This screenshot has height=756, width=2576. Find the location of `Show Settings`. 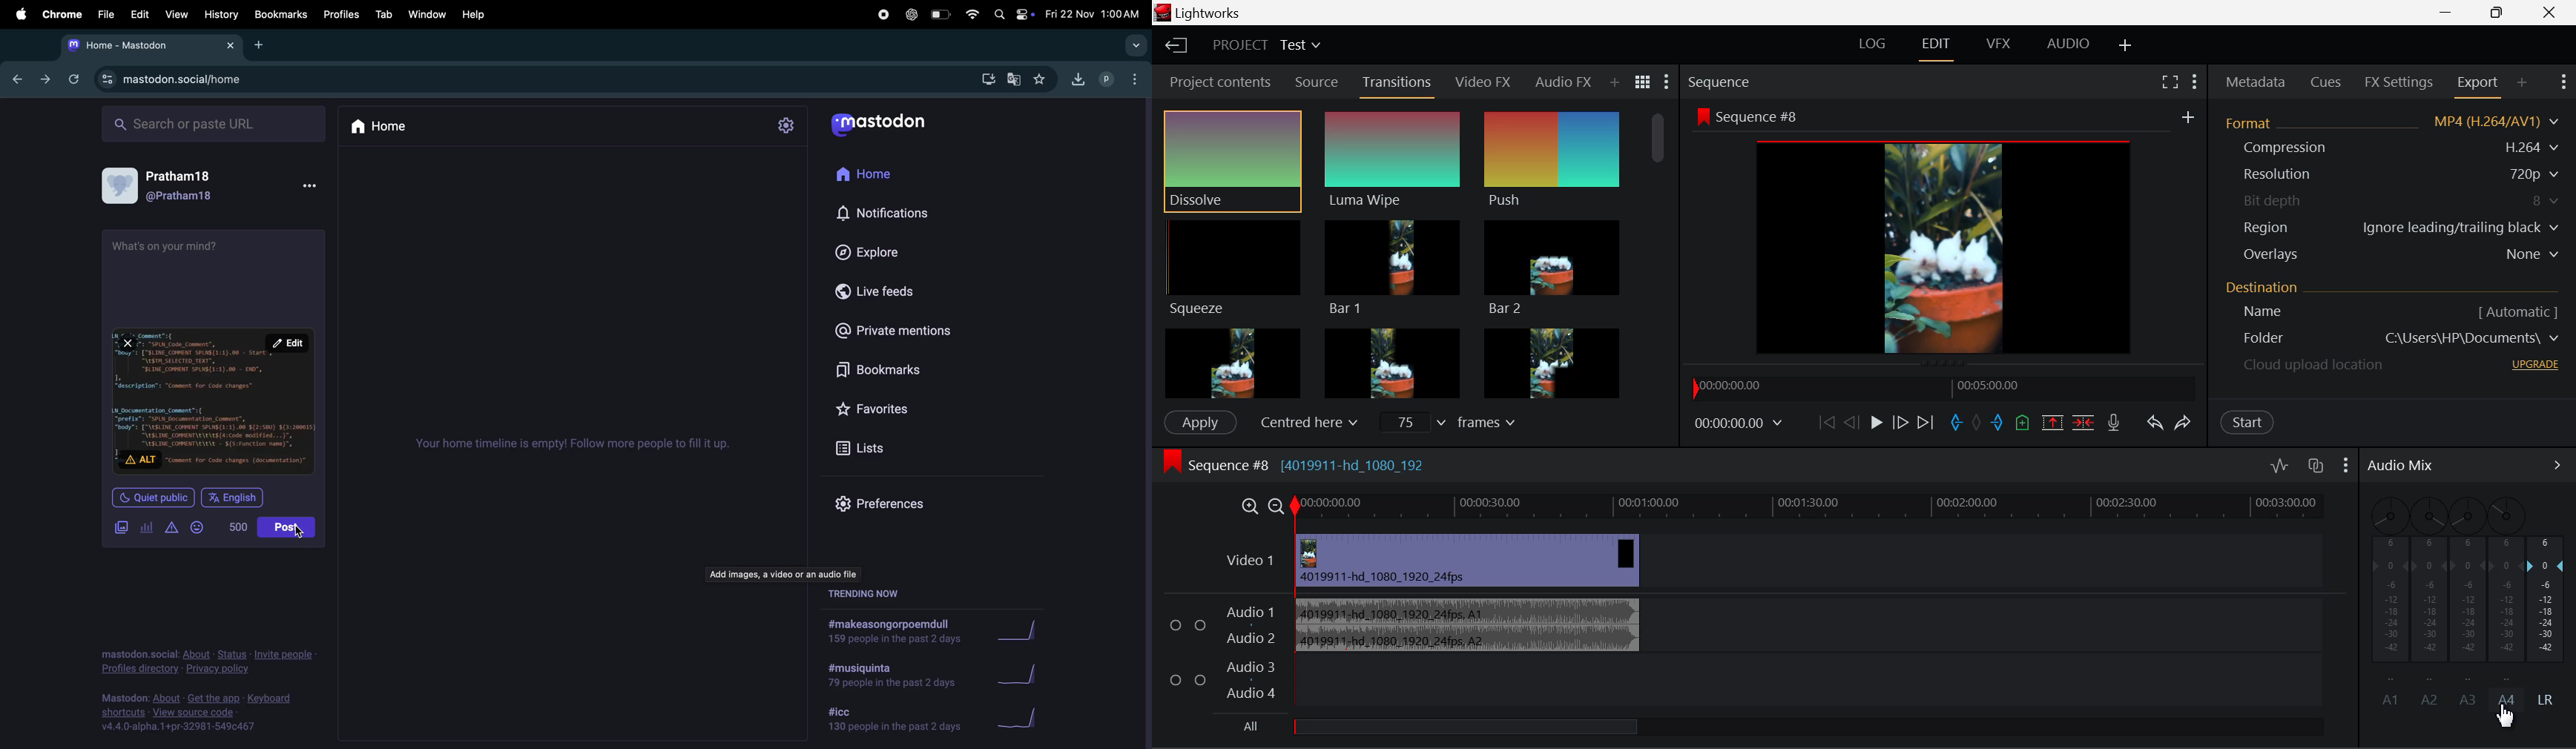

Show Settings is located at coordinates (2345, 469).